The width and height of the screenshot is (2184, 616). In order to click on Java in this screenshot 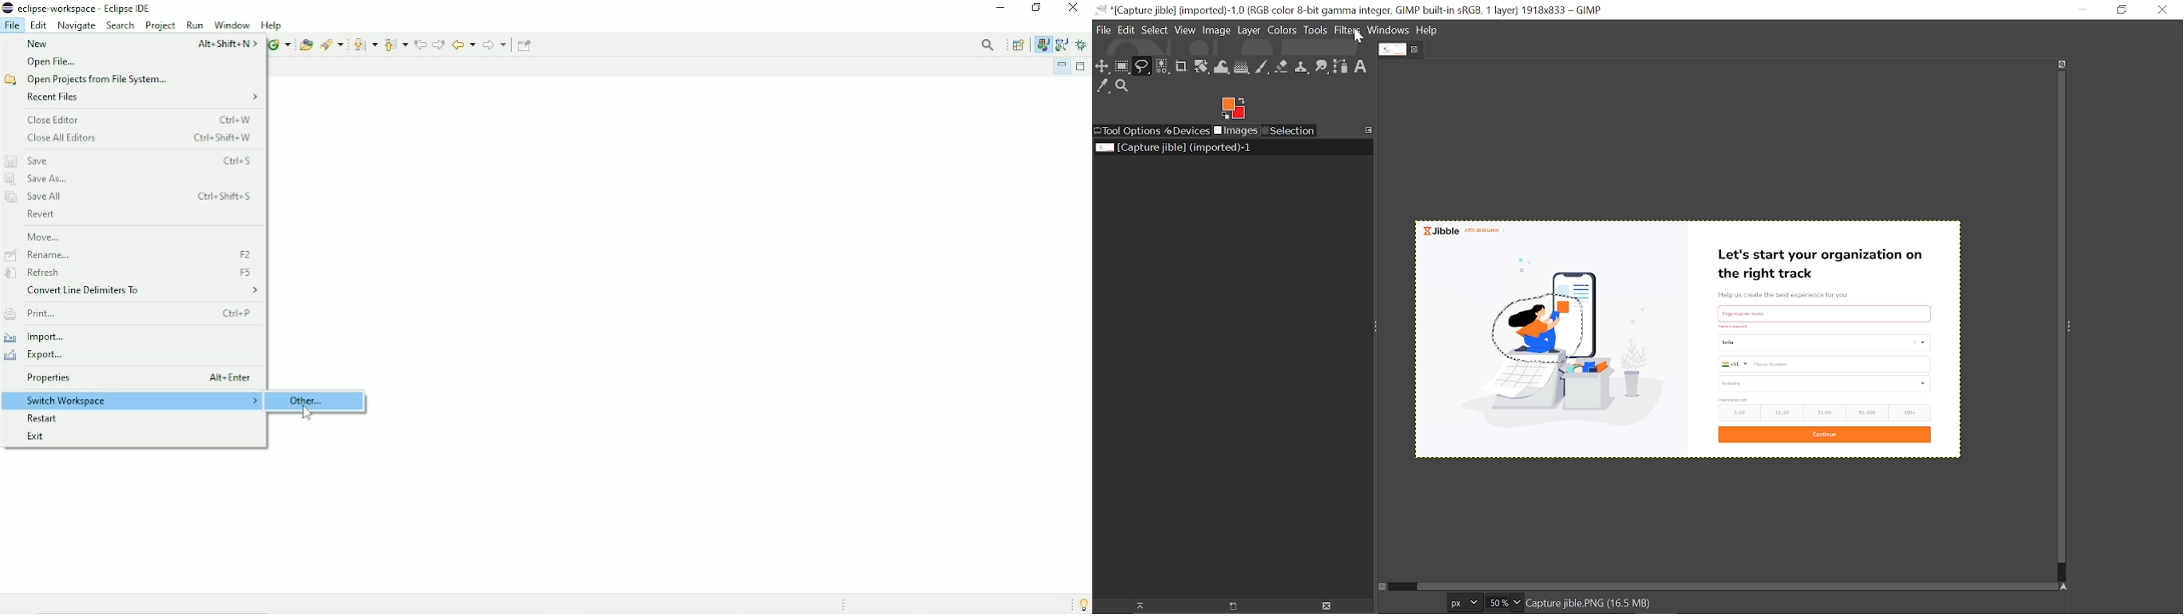, I will do `click(1042, 44)`.